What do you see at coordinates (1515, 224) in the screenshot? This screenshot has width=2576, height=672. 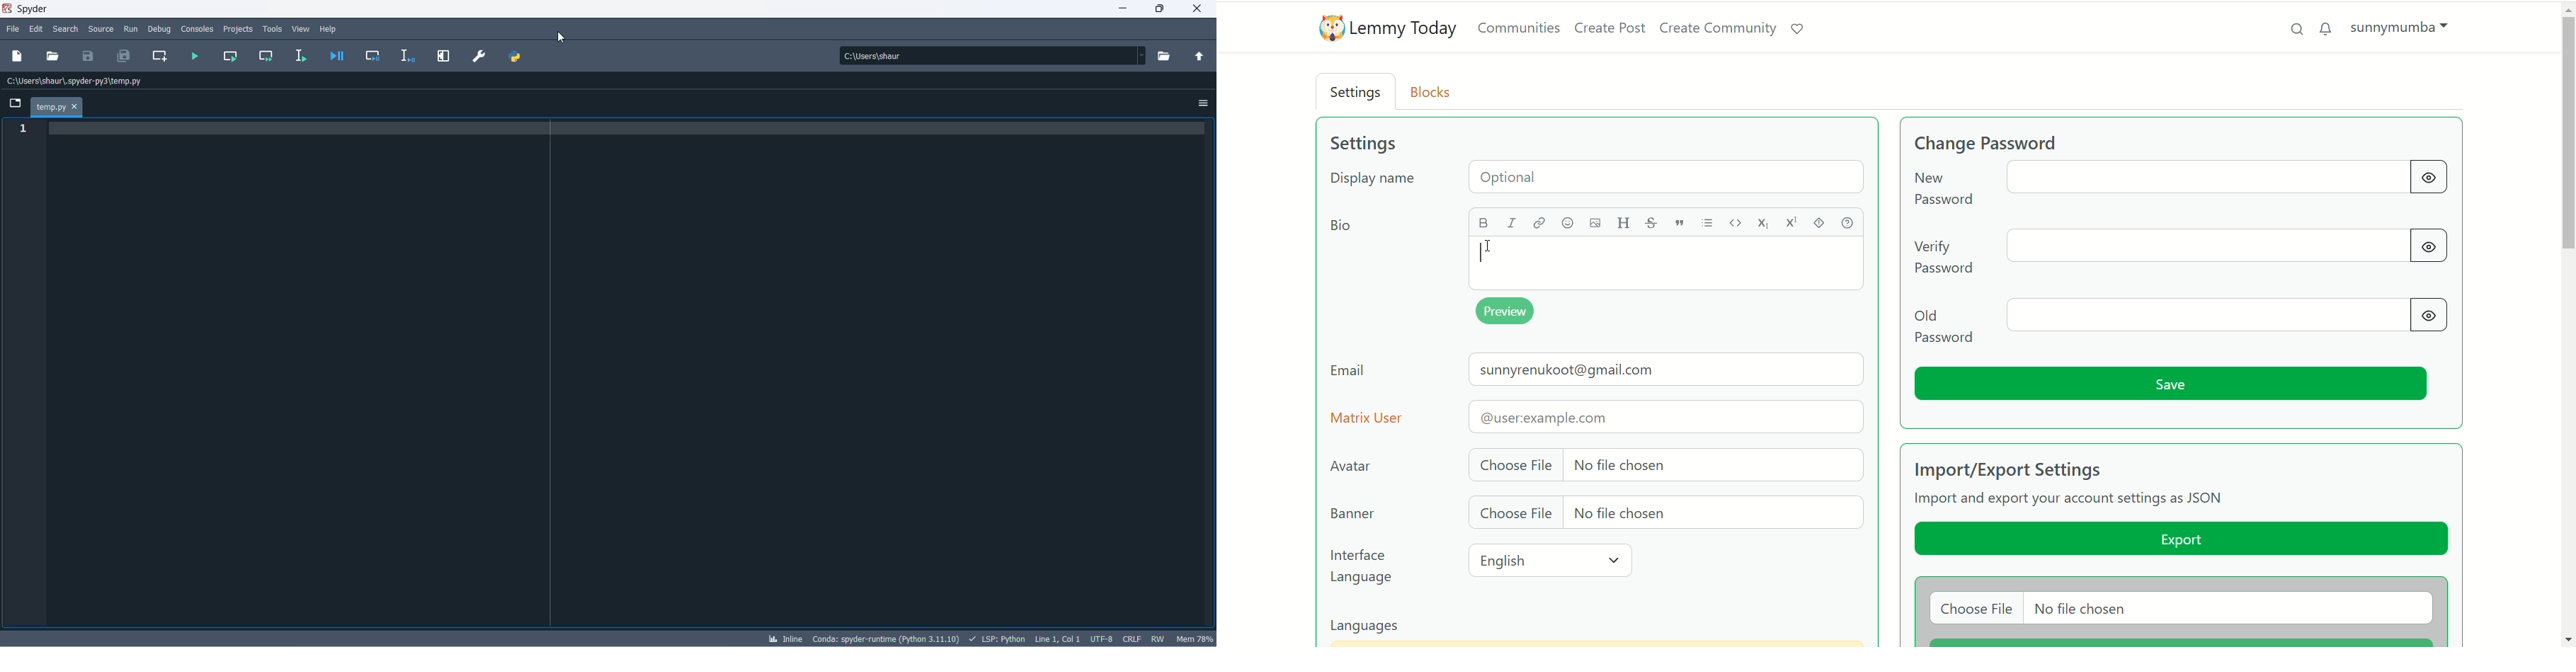 I see `italics` at bounding box center [1515, 224].